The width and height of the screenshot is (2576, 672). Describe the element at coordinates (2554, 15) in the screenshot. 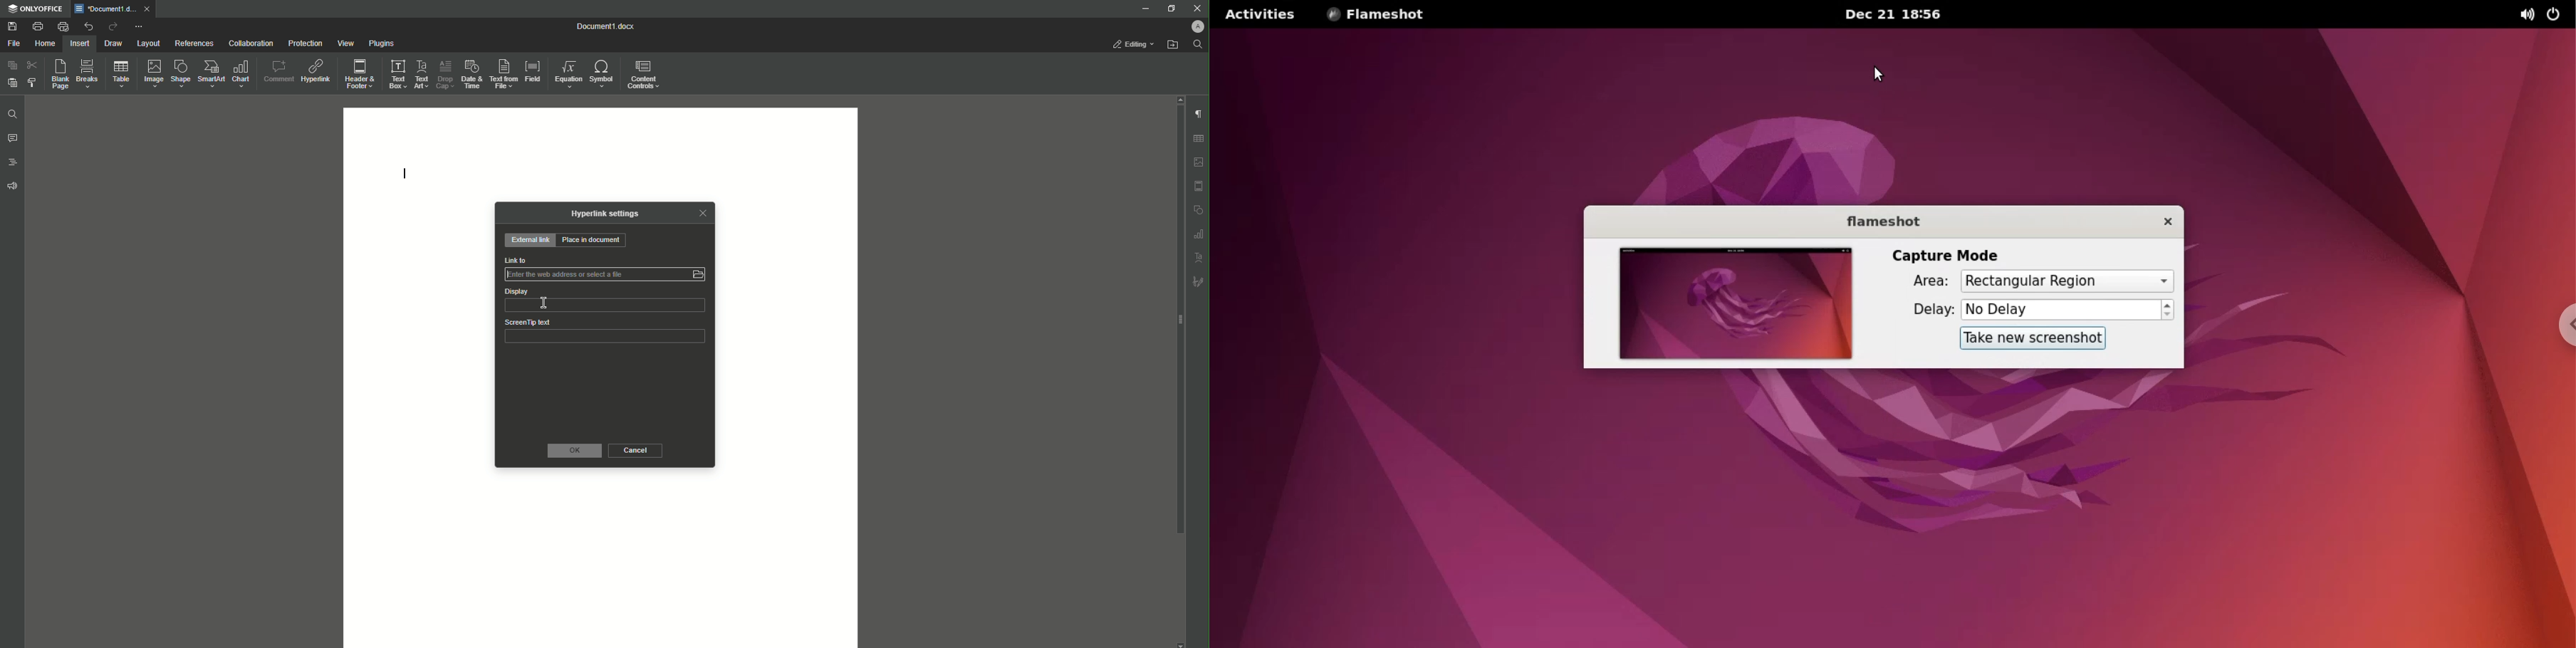

I see `power options` at that location.